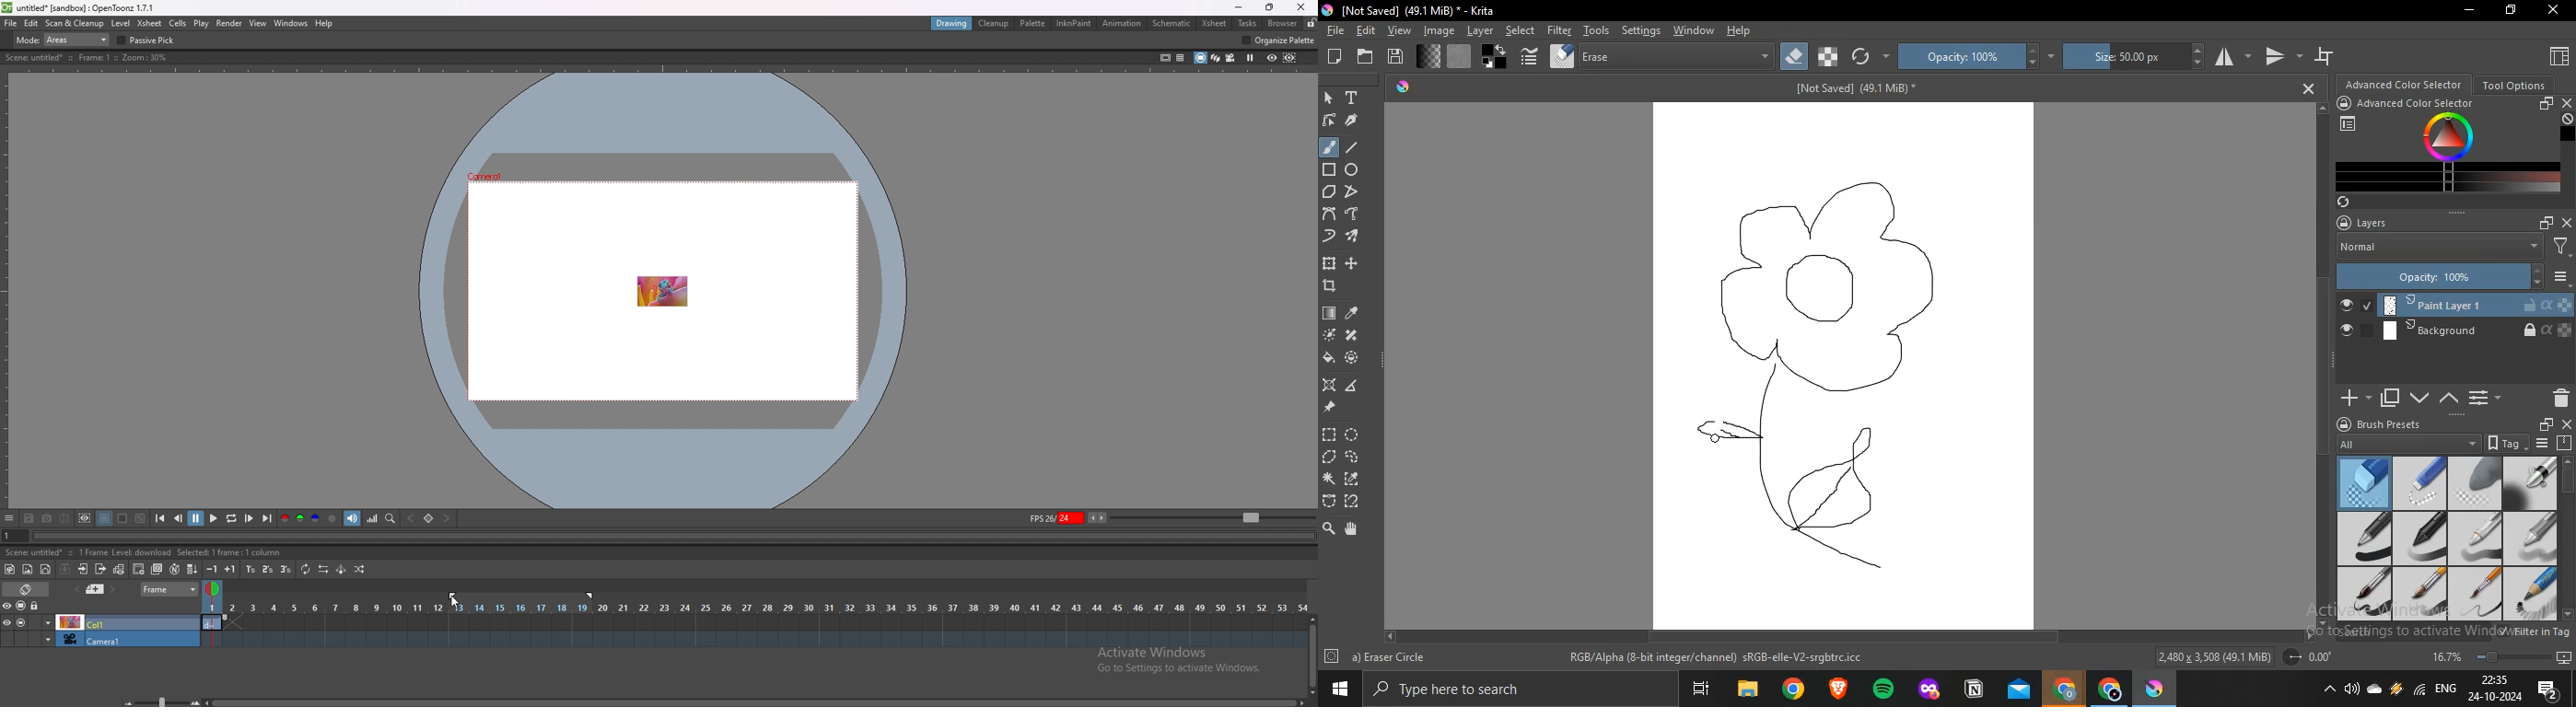 Image resolution: width=2576 pixels, height=728 pixels. Describe the element at coordinates (1353, 170) in the screenshot. I see `ellipse tool` at that location.